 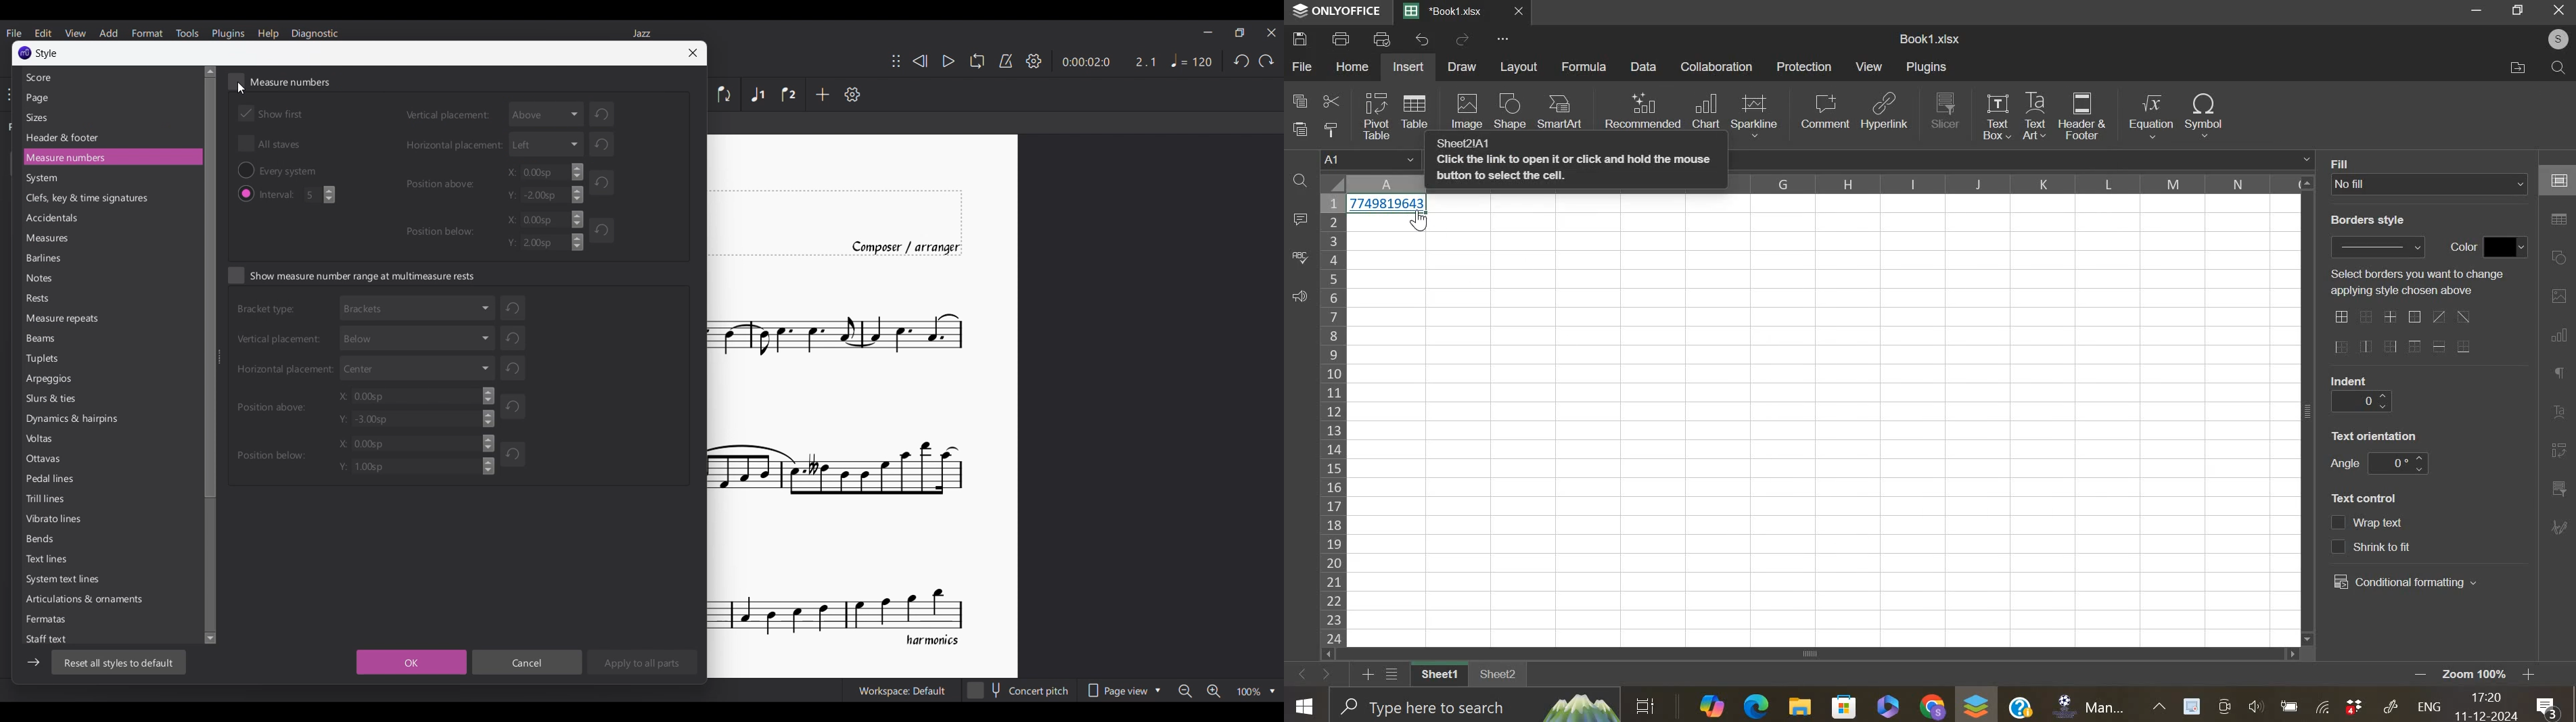 What do you see at coordinates (2518, 68) in the screenshot?
I see `files` at bounding box center [2518, 68].